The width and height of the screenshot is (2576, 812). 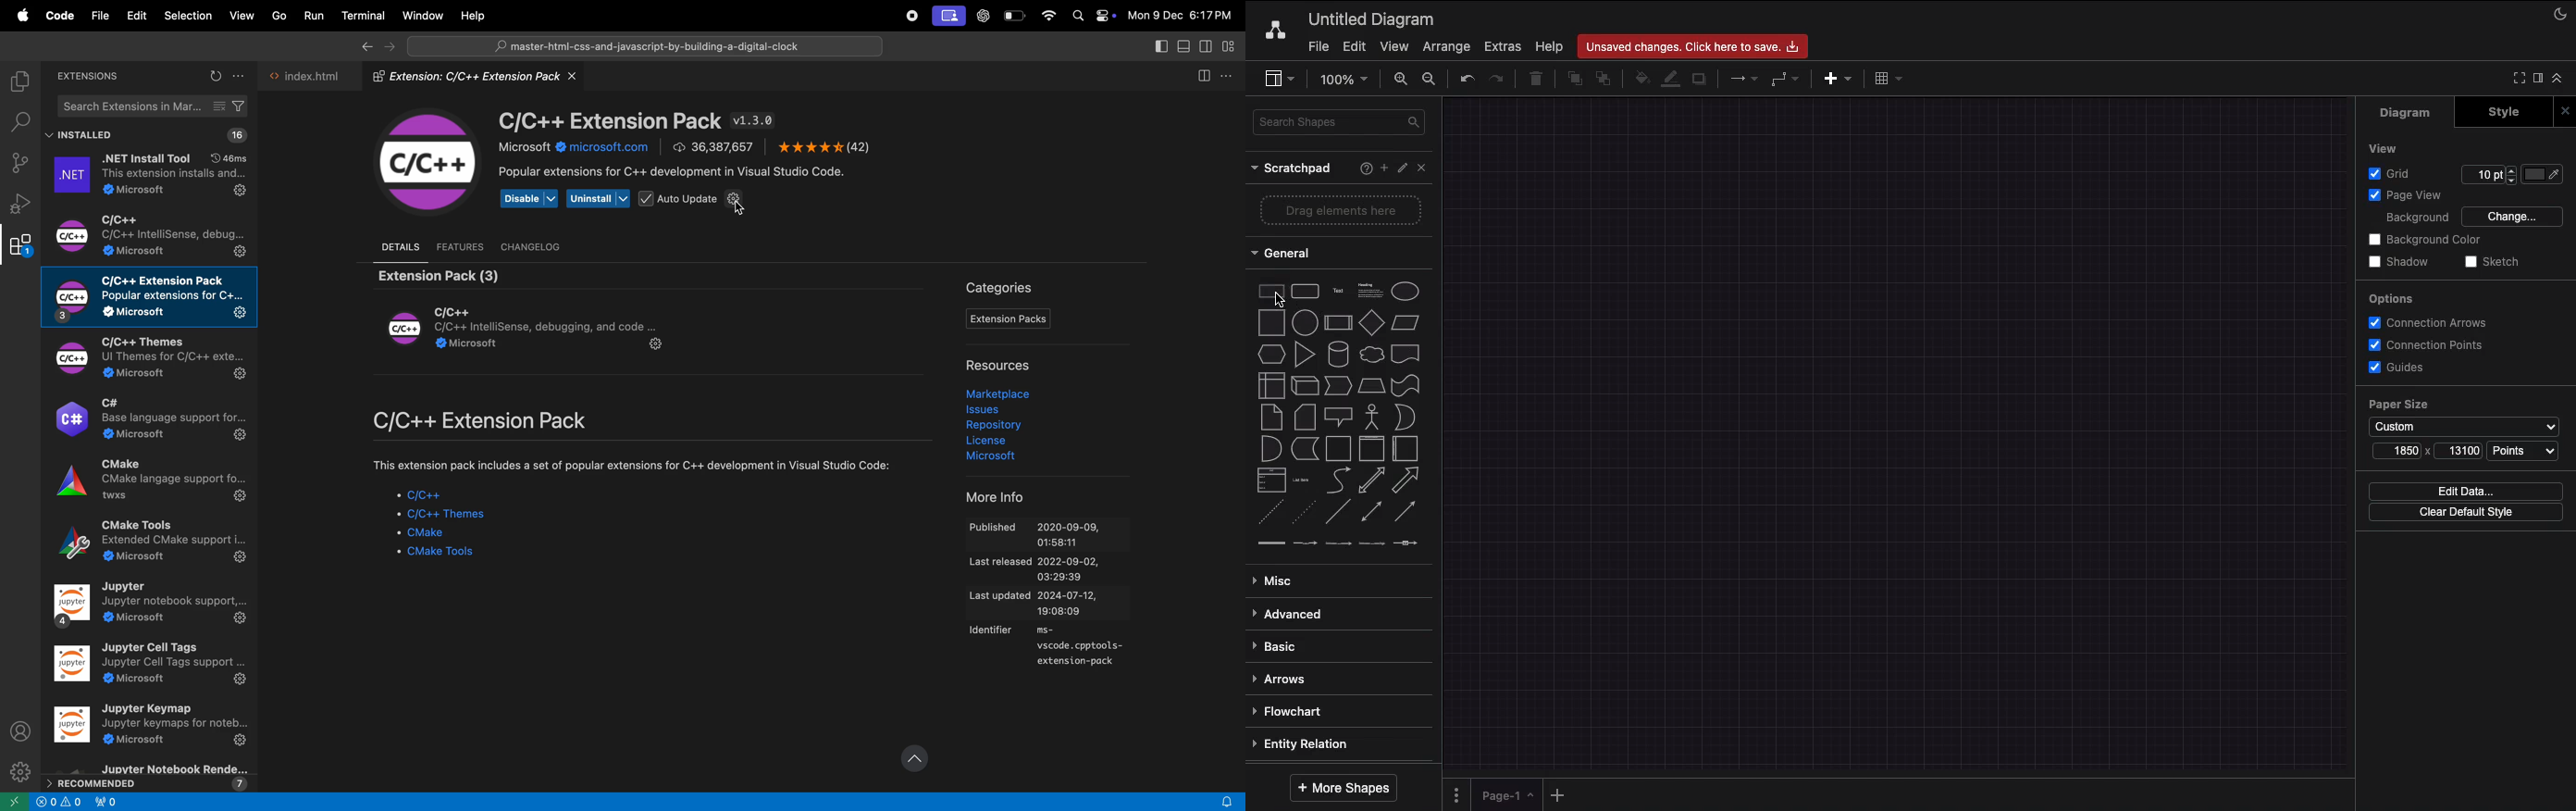 I want to click on Flowchart, so click(x=1300, y=713).